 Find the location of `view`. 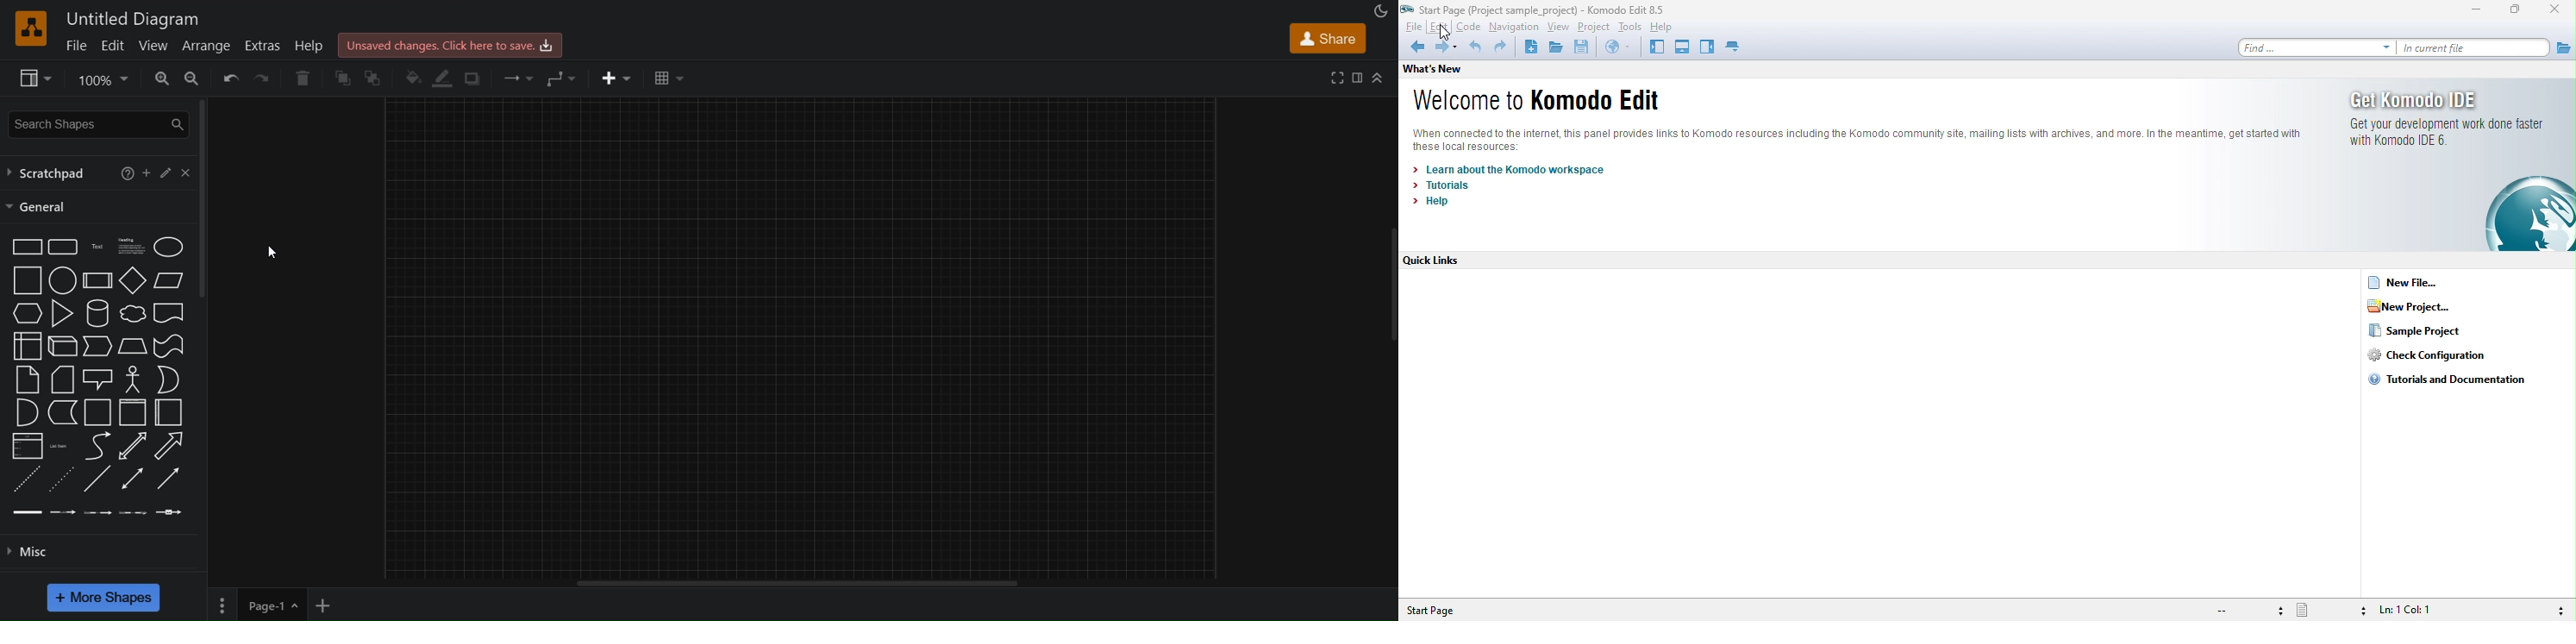

view is located at coordinates (153, 46).